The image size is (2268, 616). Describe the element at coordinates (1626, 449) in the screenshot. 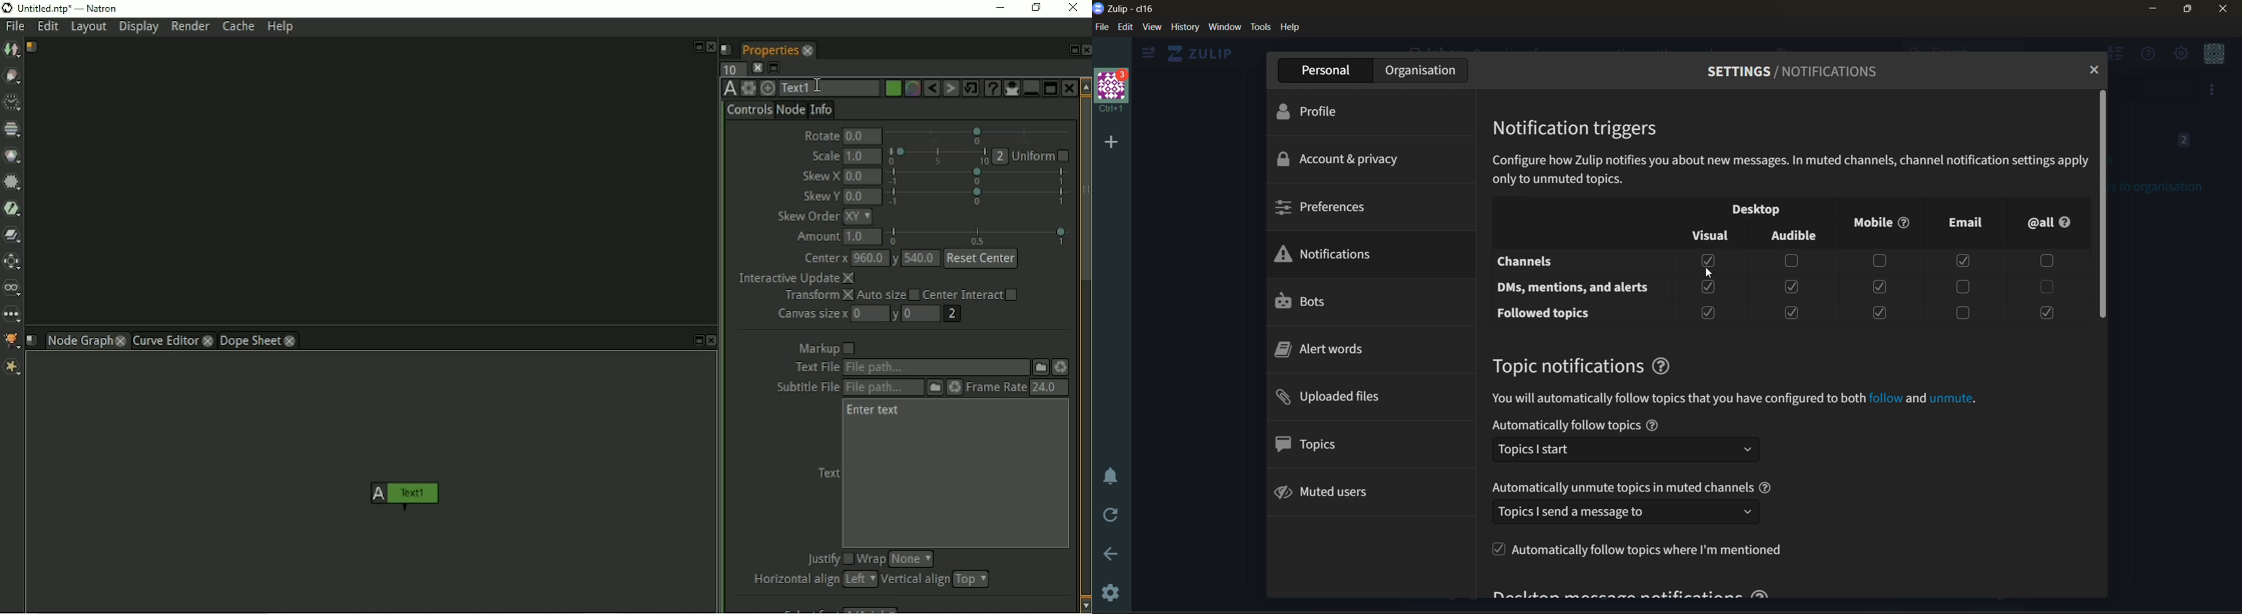

I see `select follow topic` at that location.